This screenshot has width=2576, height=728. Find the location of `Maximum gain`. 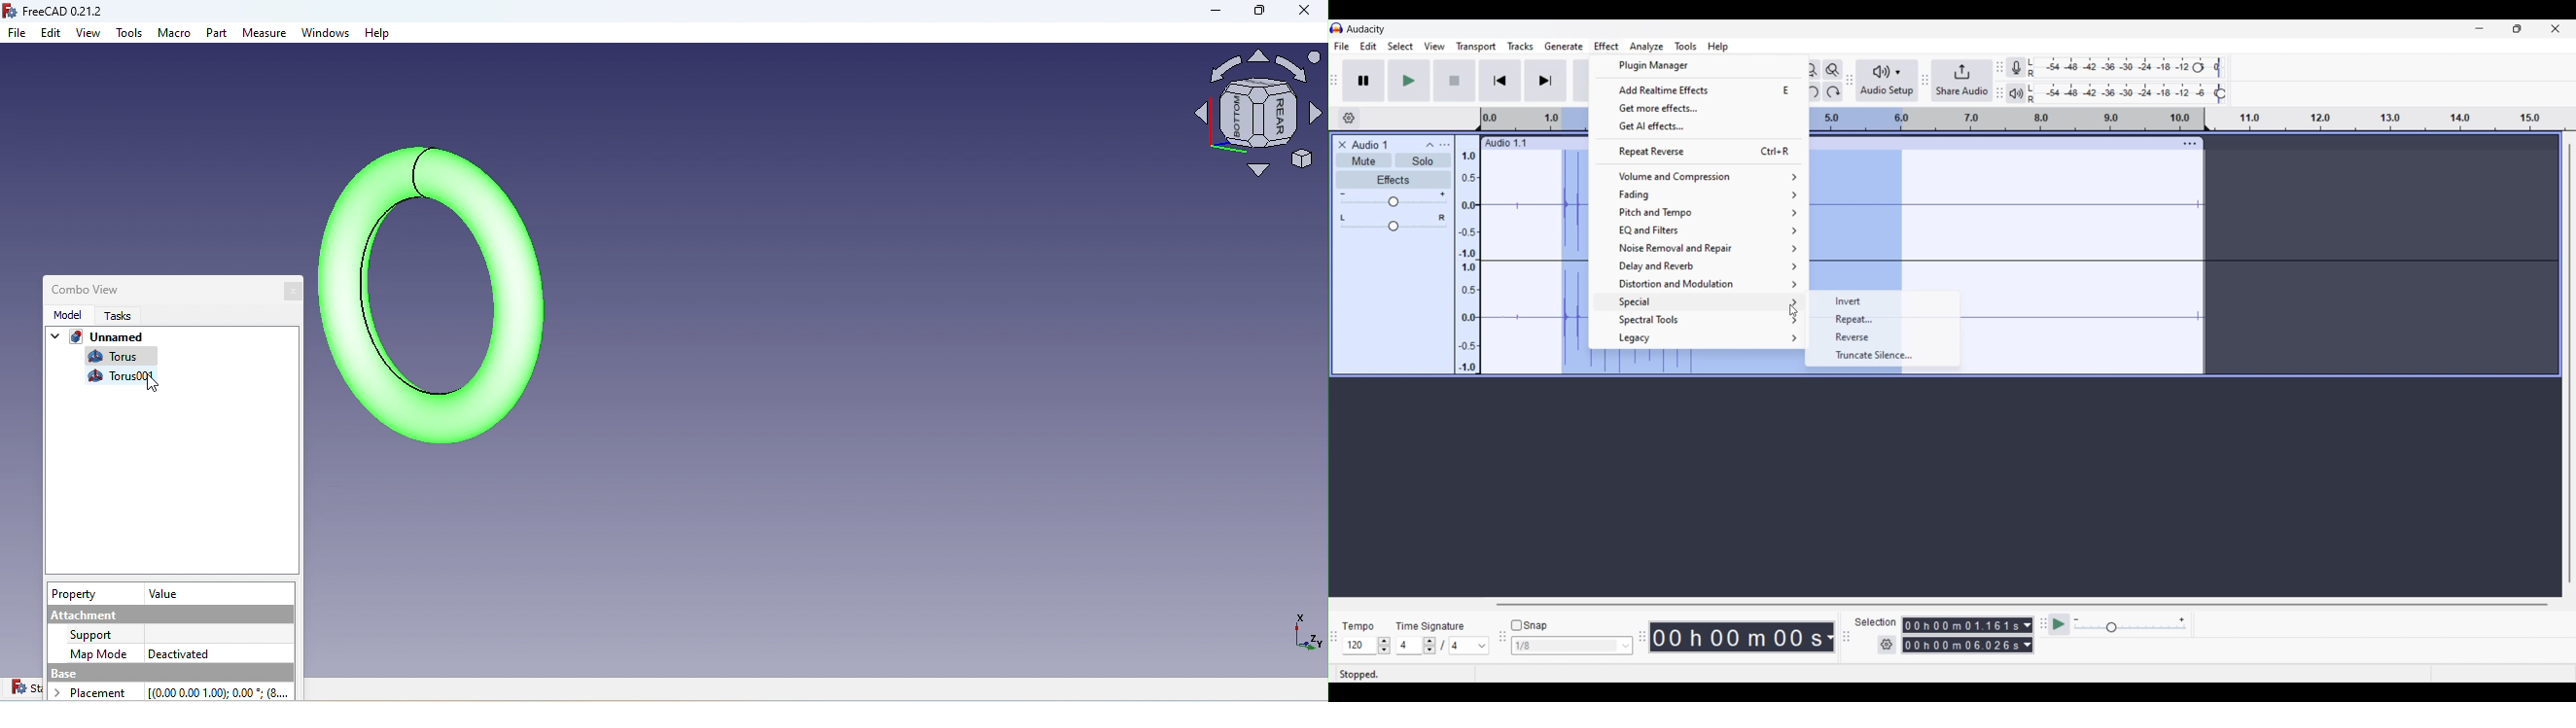

Maximum gain is located at coordinates (1442, 194).